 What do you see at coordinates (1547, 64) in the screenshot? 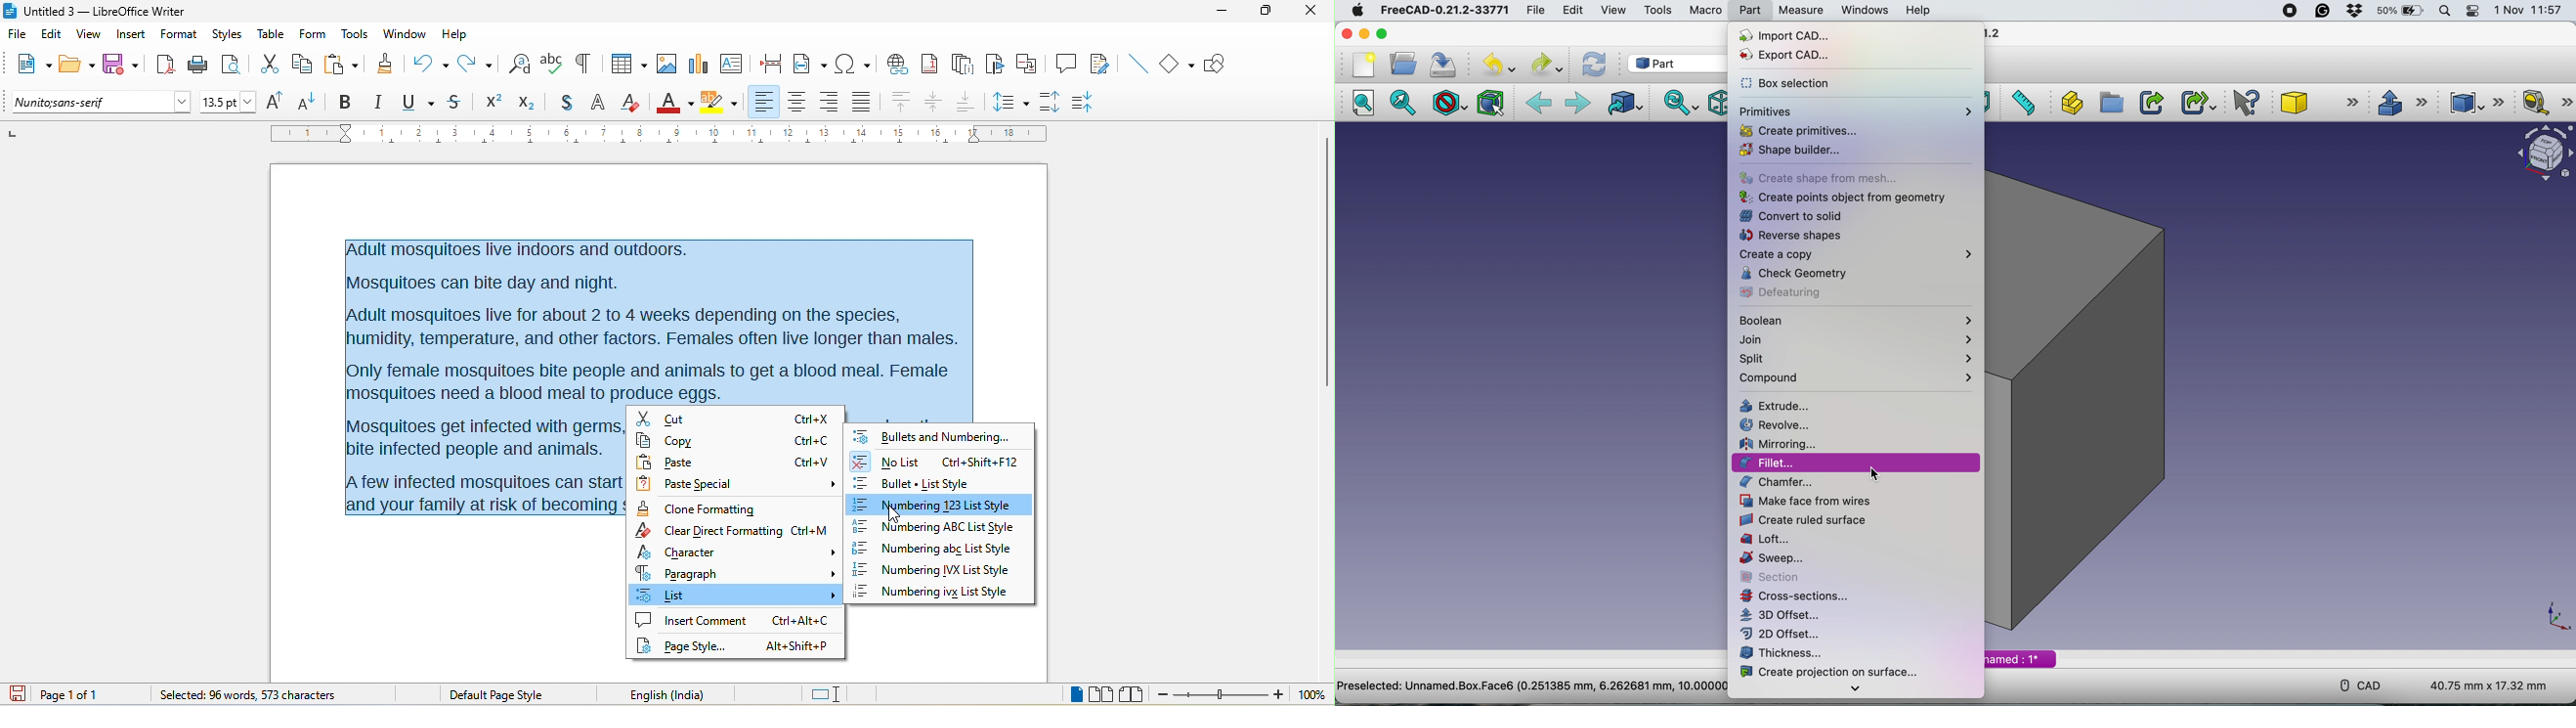
I see `redo` at bounding box center [1547, 64].